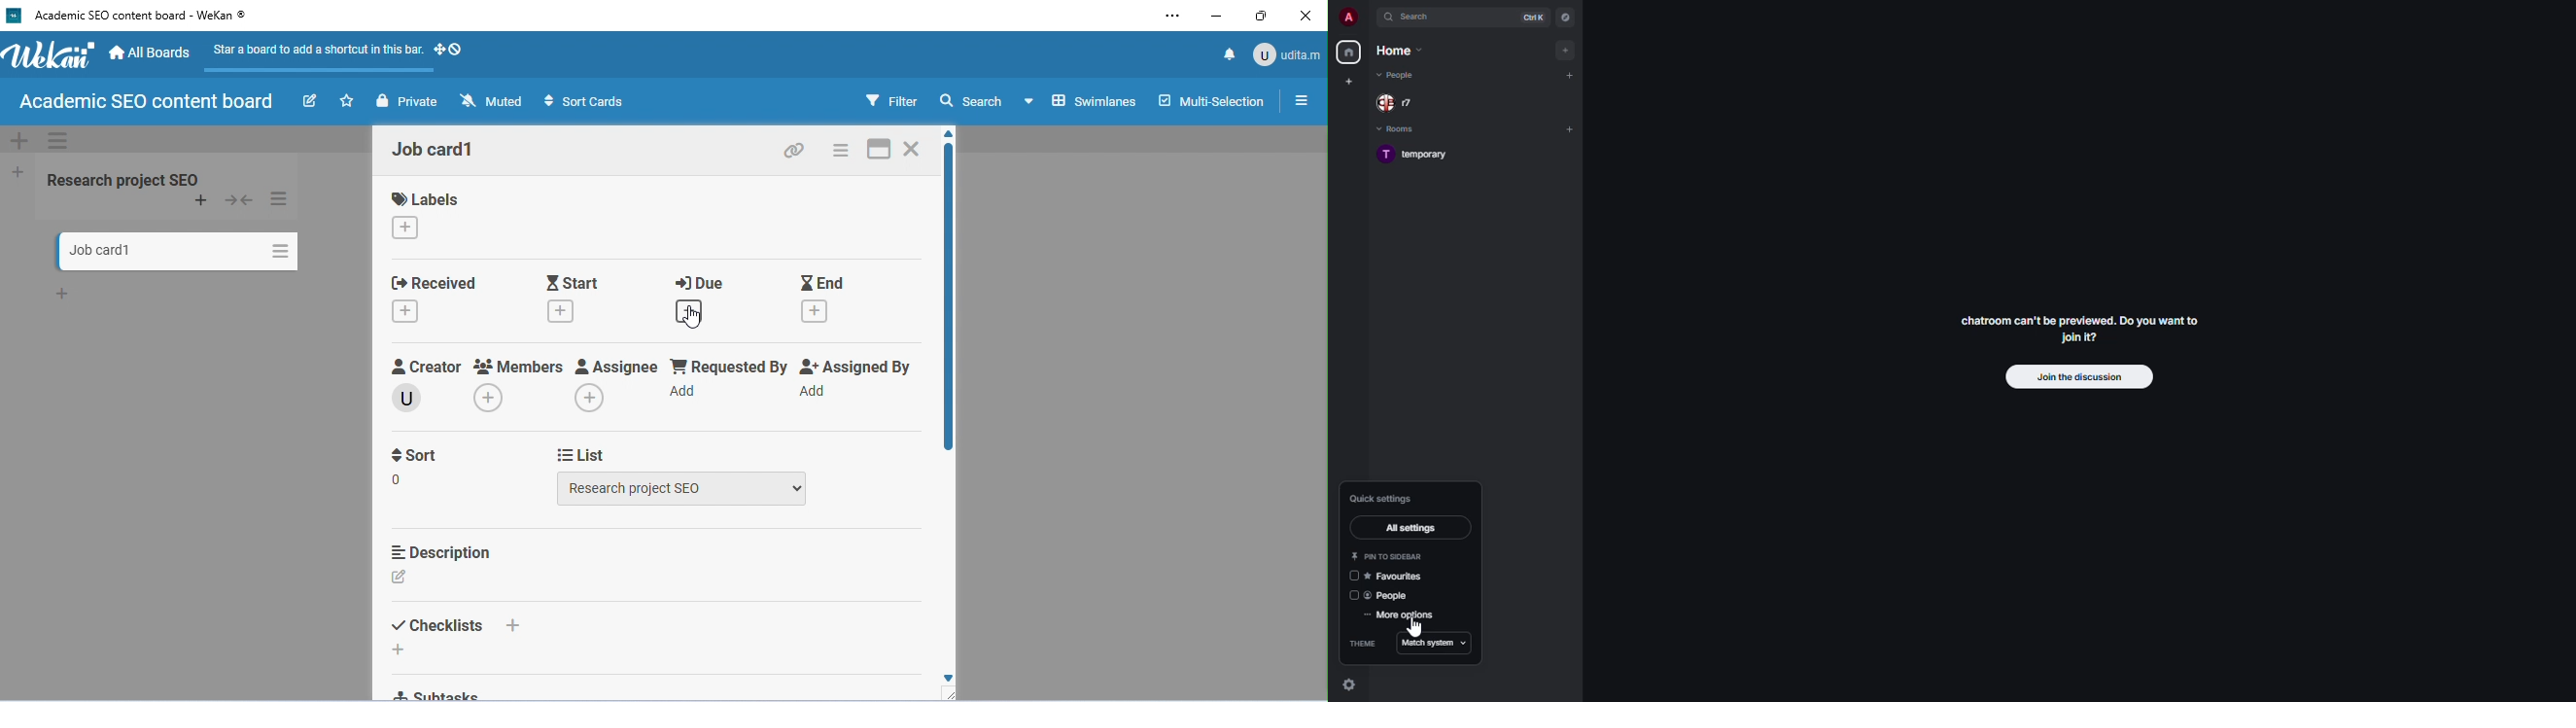 The height and width of the screenshot is (728, 2576). Describe the element at coordinates (1416, 632) in the screenshot. I see `cursor` at that location.